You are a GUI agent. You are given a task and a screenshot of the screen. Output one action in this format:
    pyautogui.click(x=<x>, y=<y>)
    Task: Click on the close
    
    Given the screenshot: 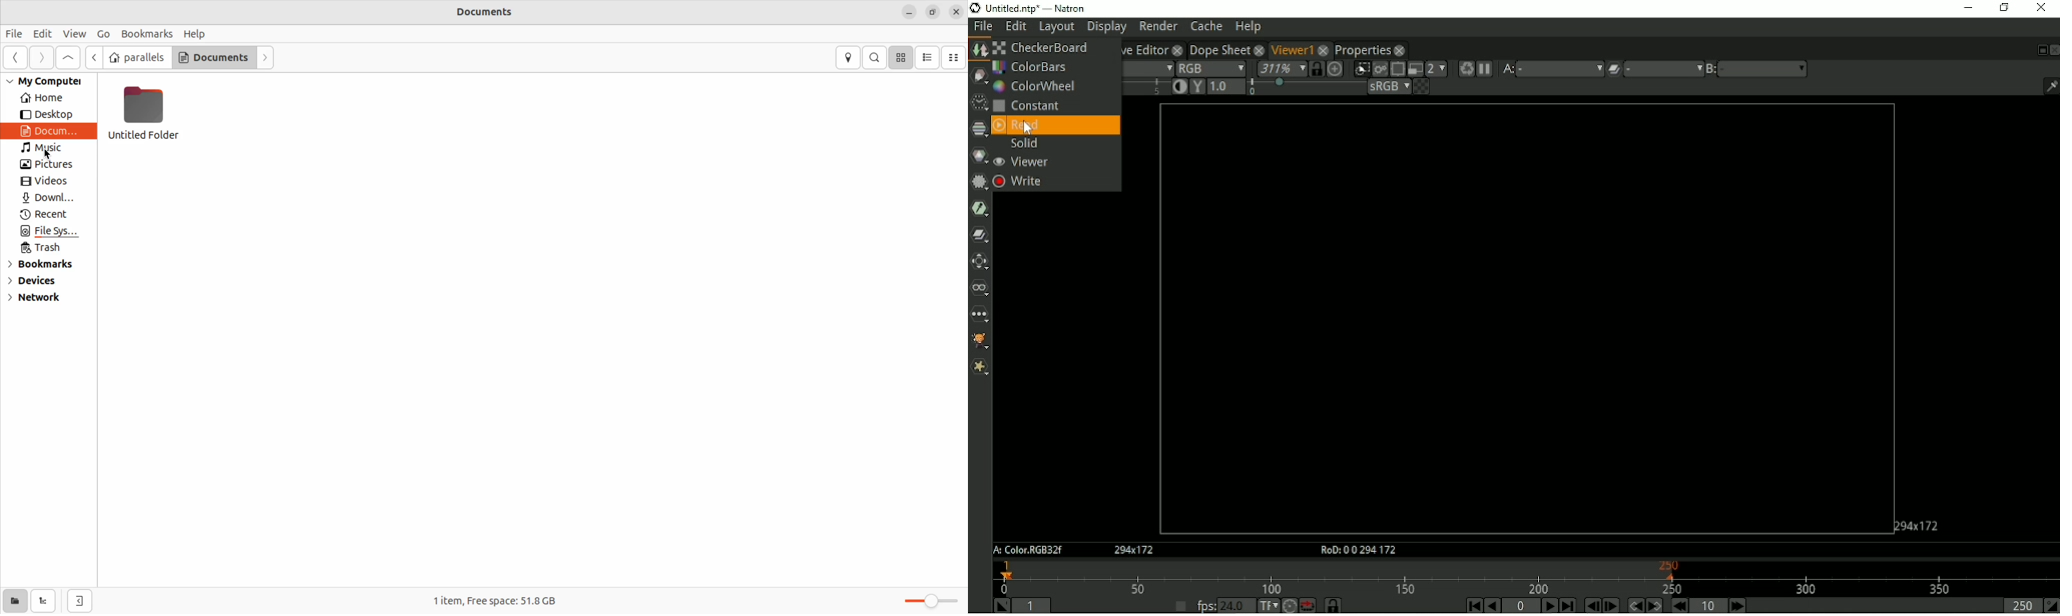 What is the action you would take?
    pyautogui.click(x=957, y=12)
    